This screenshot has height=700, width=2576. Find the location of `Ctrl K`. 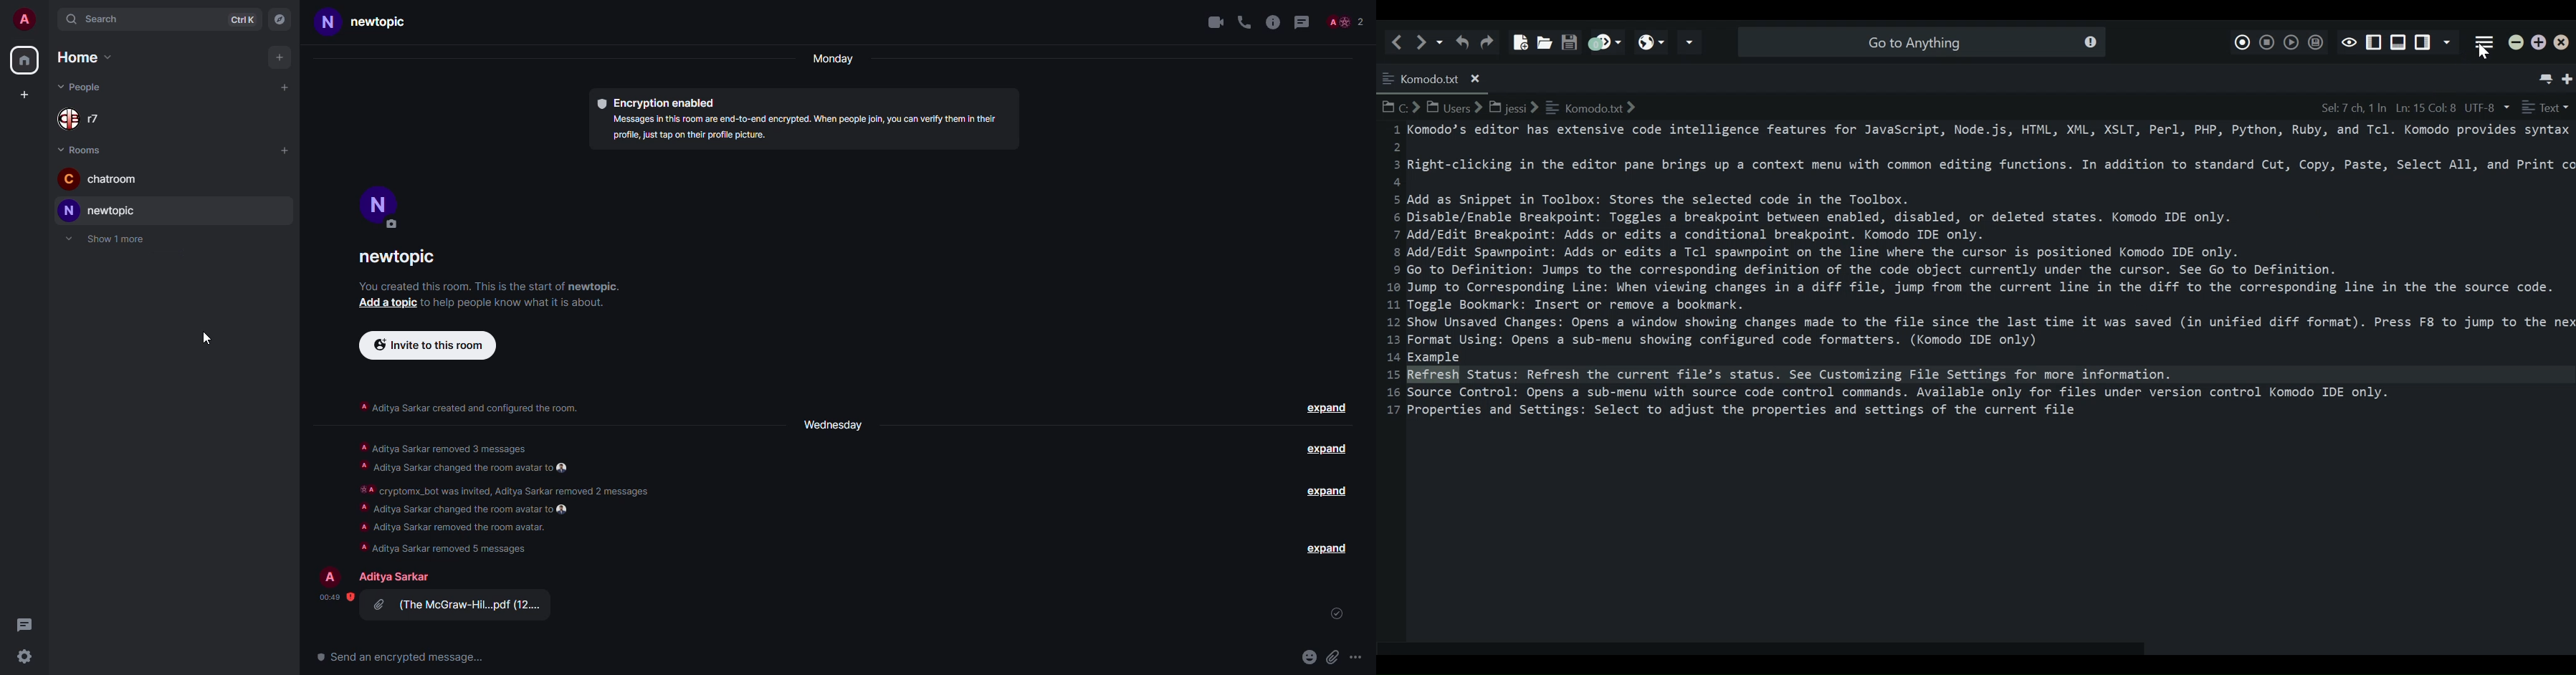

Ctrl K is located at coordinates (245, 19).